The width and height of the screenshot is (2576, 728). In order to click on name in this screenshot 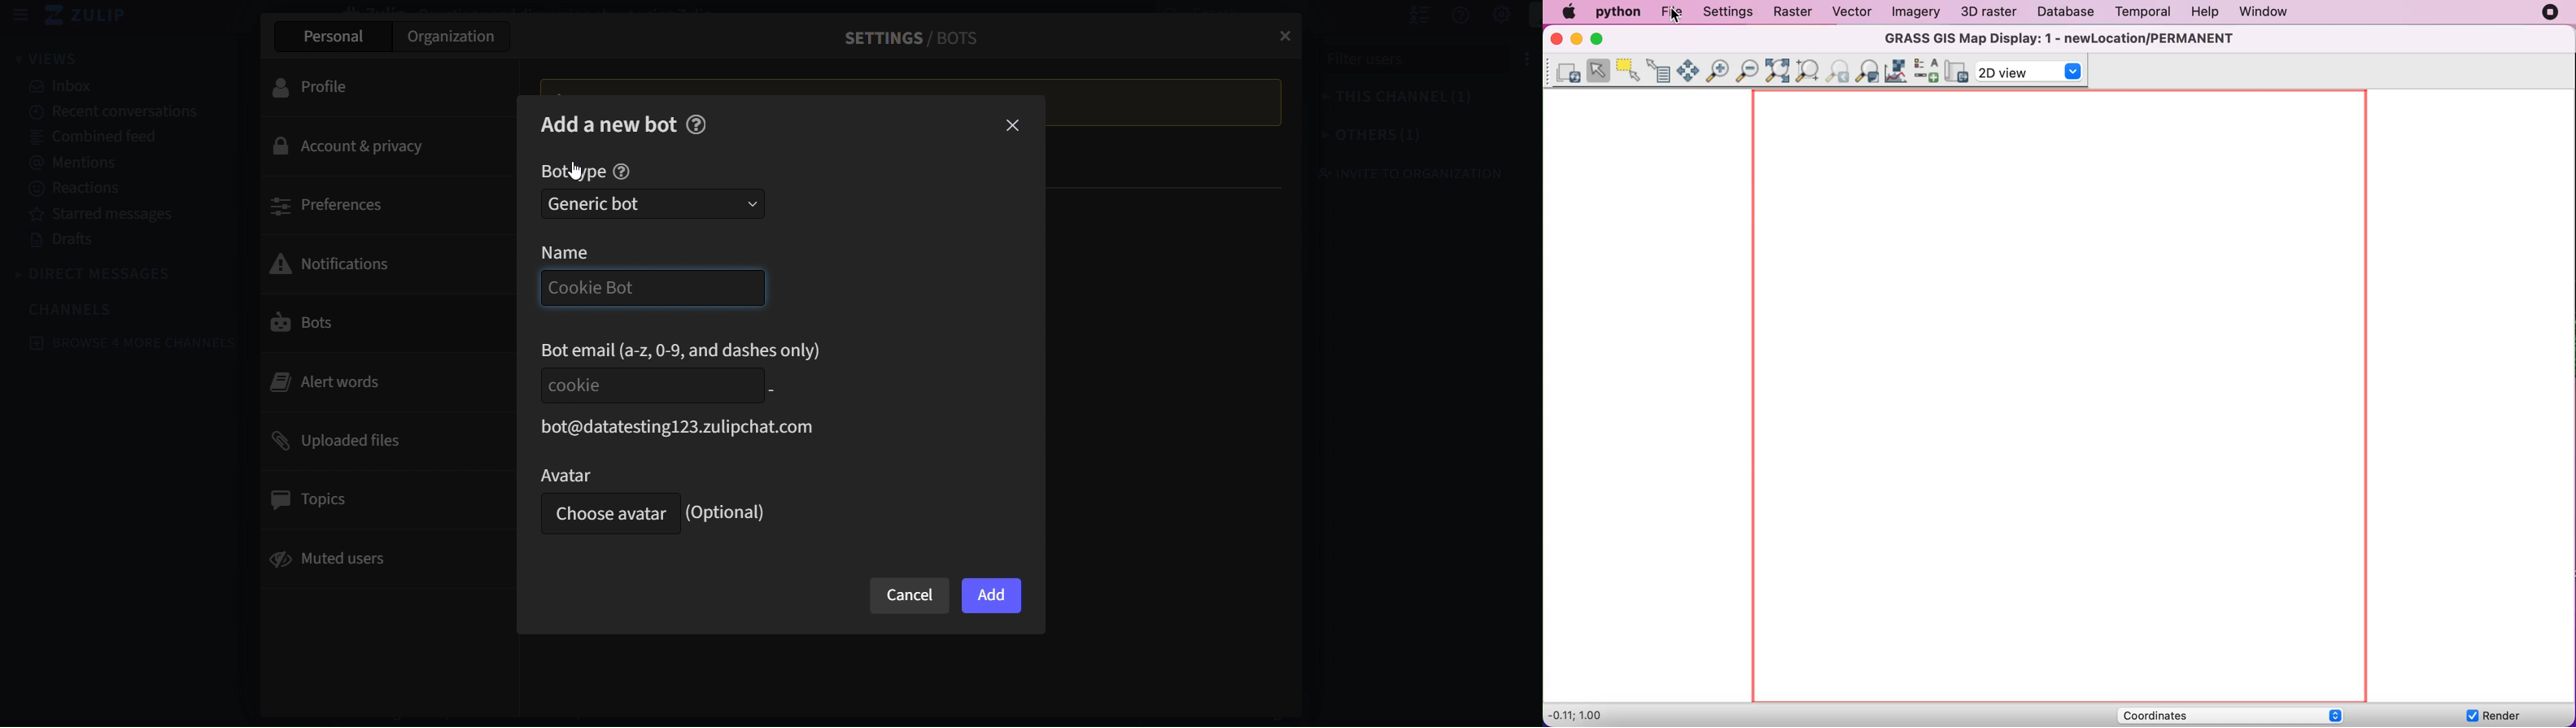, I will do `click(585, 252)`.